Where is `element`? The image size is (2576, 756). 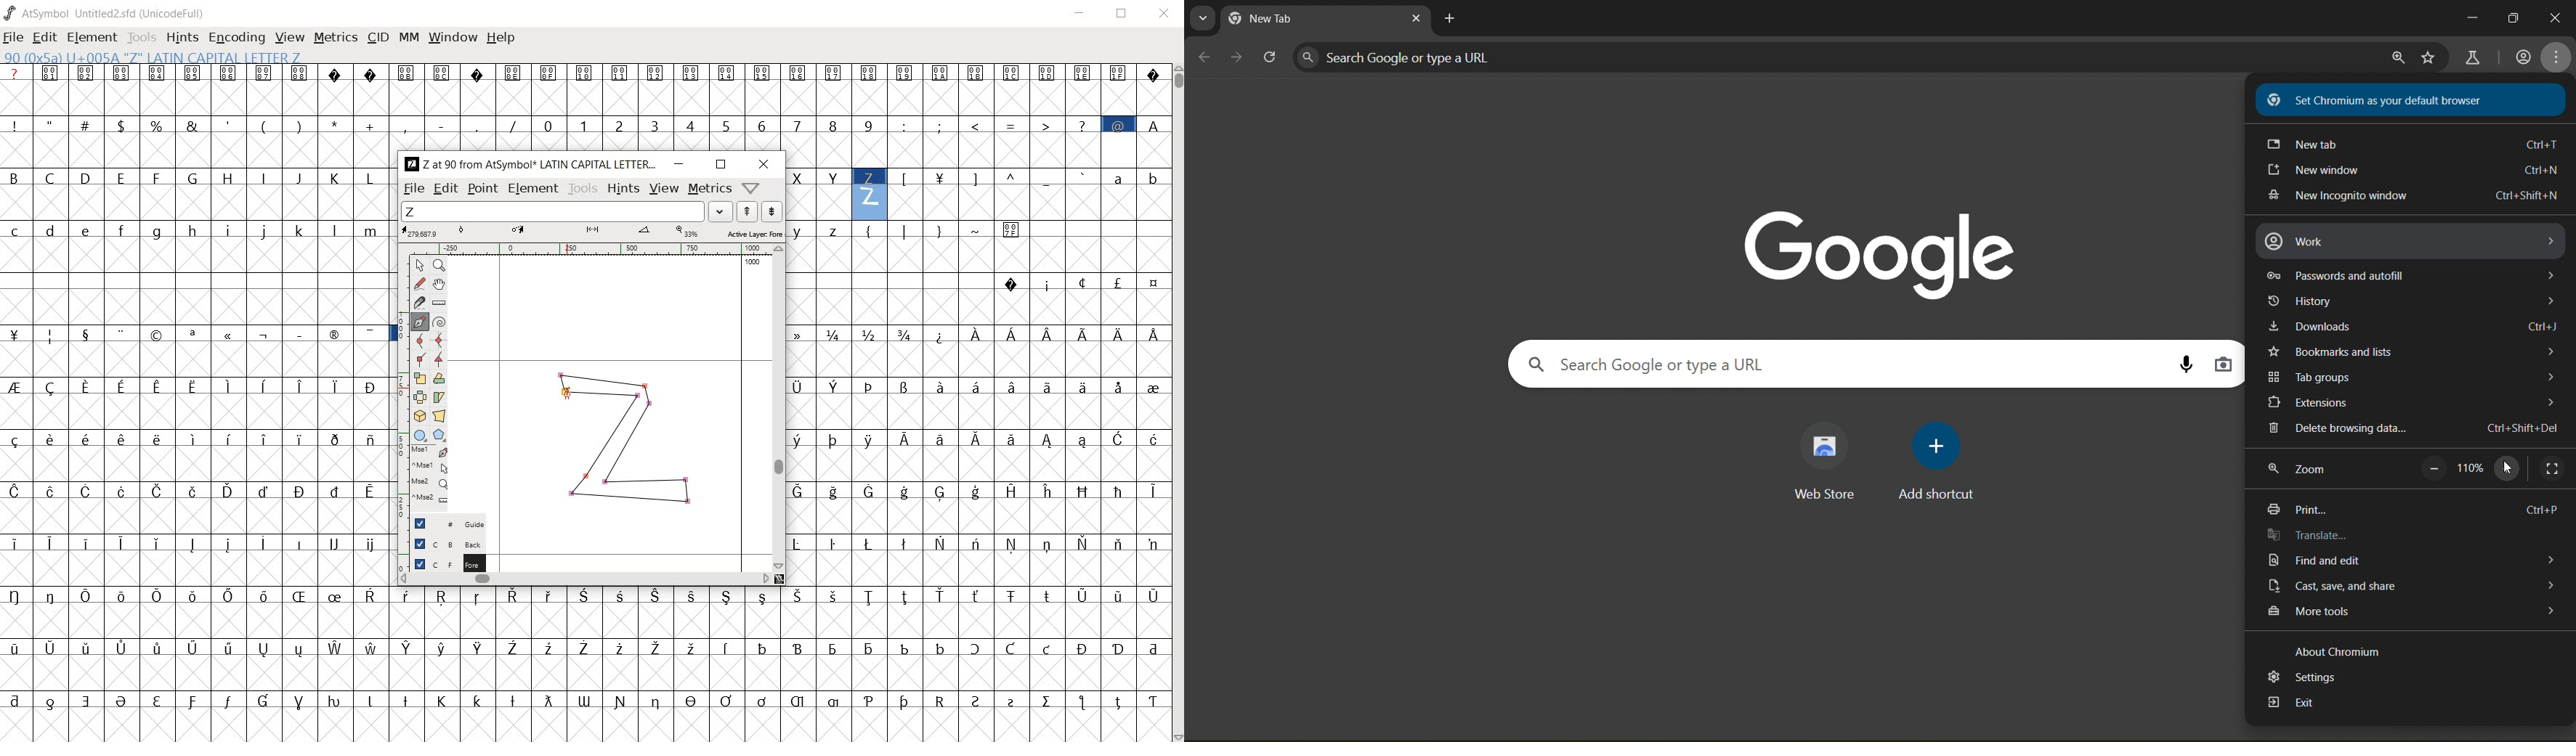
element is located at coordinates (94, 36).